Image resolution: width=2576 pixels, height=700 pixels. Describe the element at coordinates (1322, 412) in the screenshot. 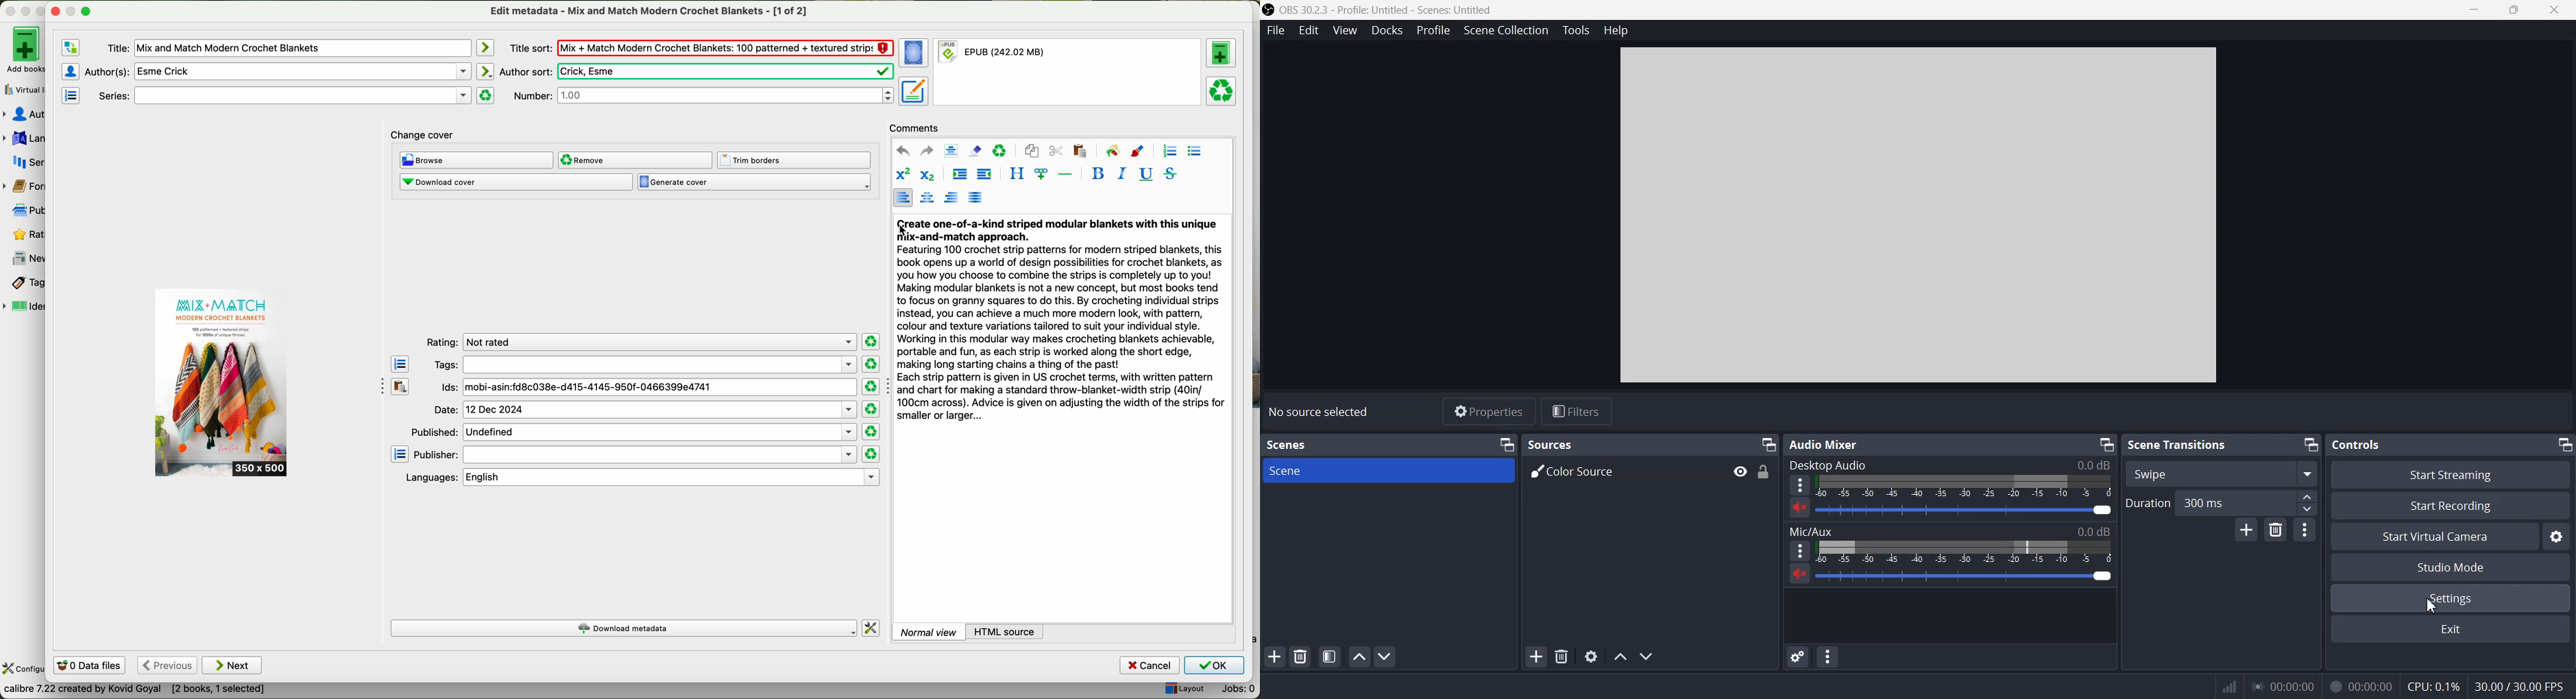

I see `Text` at that location.